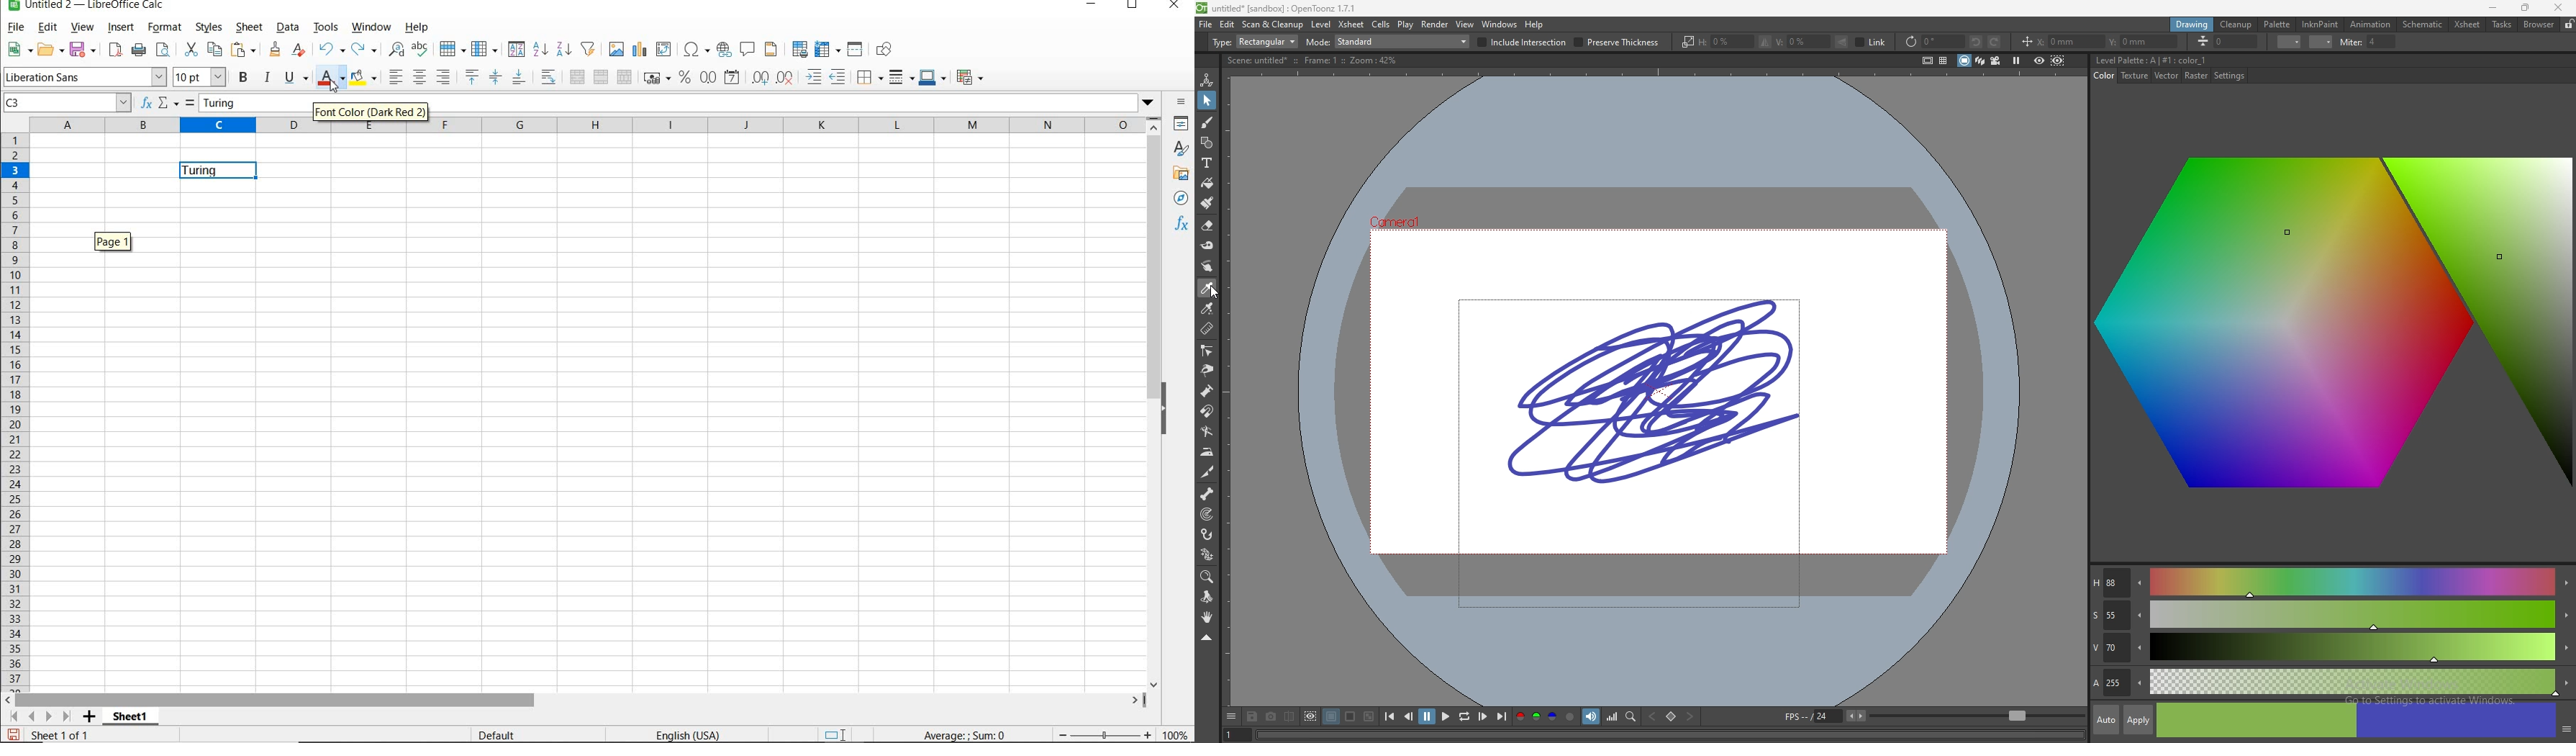 This screenshot has height=756, width=2576. Describe the element at coordinates (246, 103) in the screenshot. I see `Turing` at that location.